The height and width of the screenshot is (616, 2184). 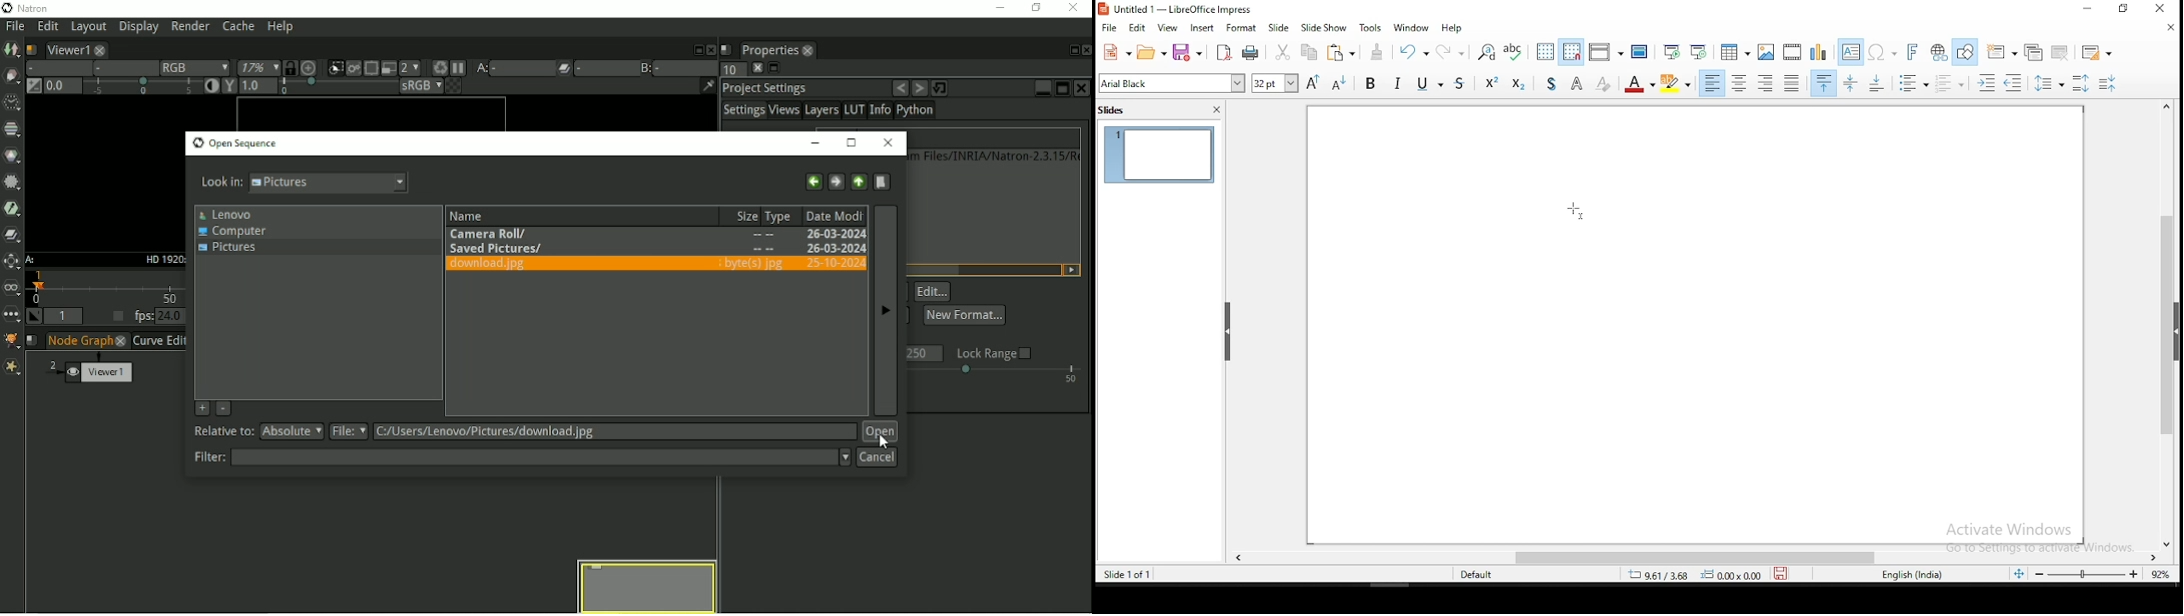 I want to click on mouse pointer, so click(x=1576, y=211).